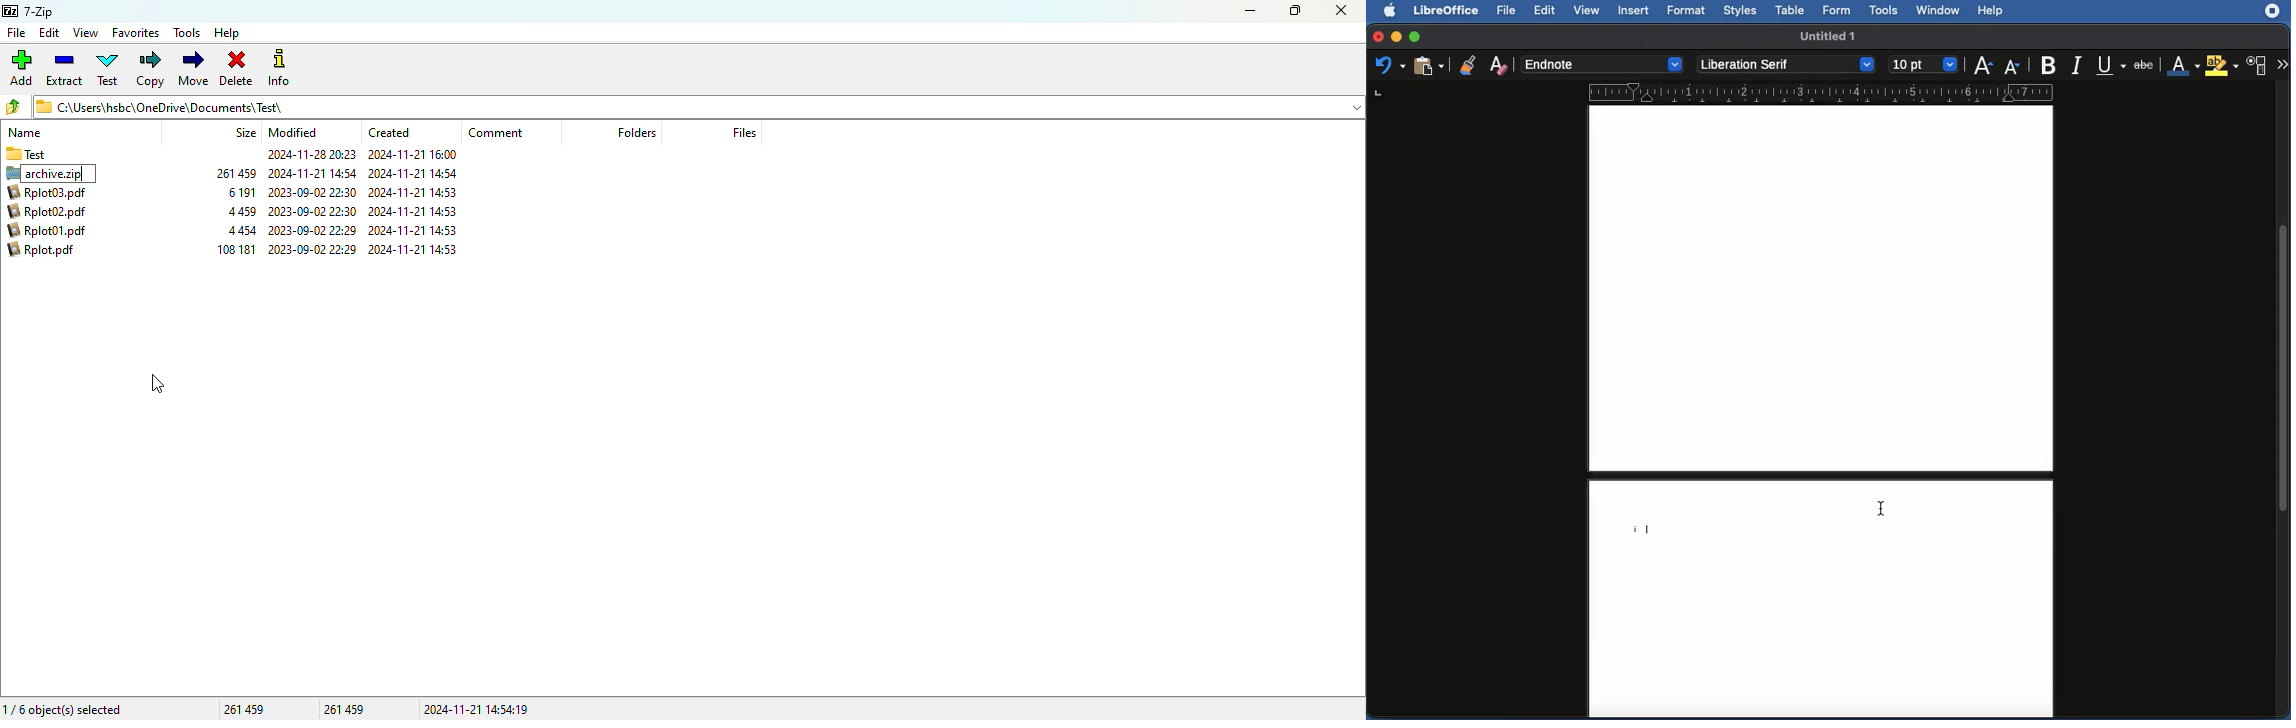 This screenshot has width=2296, height=728. What do you see at coordinates (187, 33) in the screenshot?
I see `tools` at bounding box center [187, 33].